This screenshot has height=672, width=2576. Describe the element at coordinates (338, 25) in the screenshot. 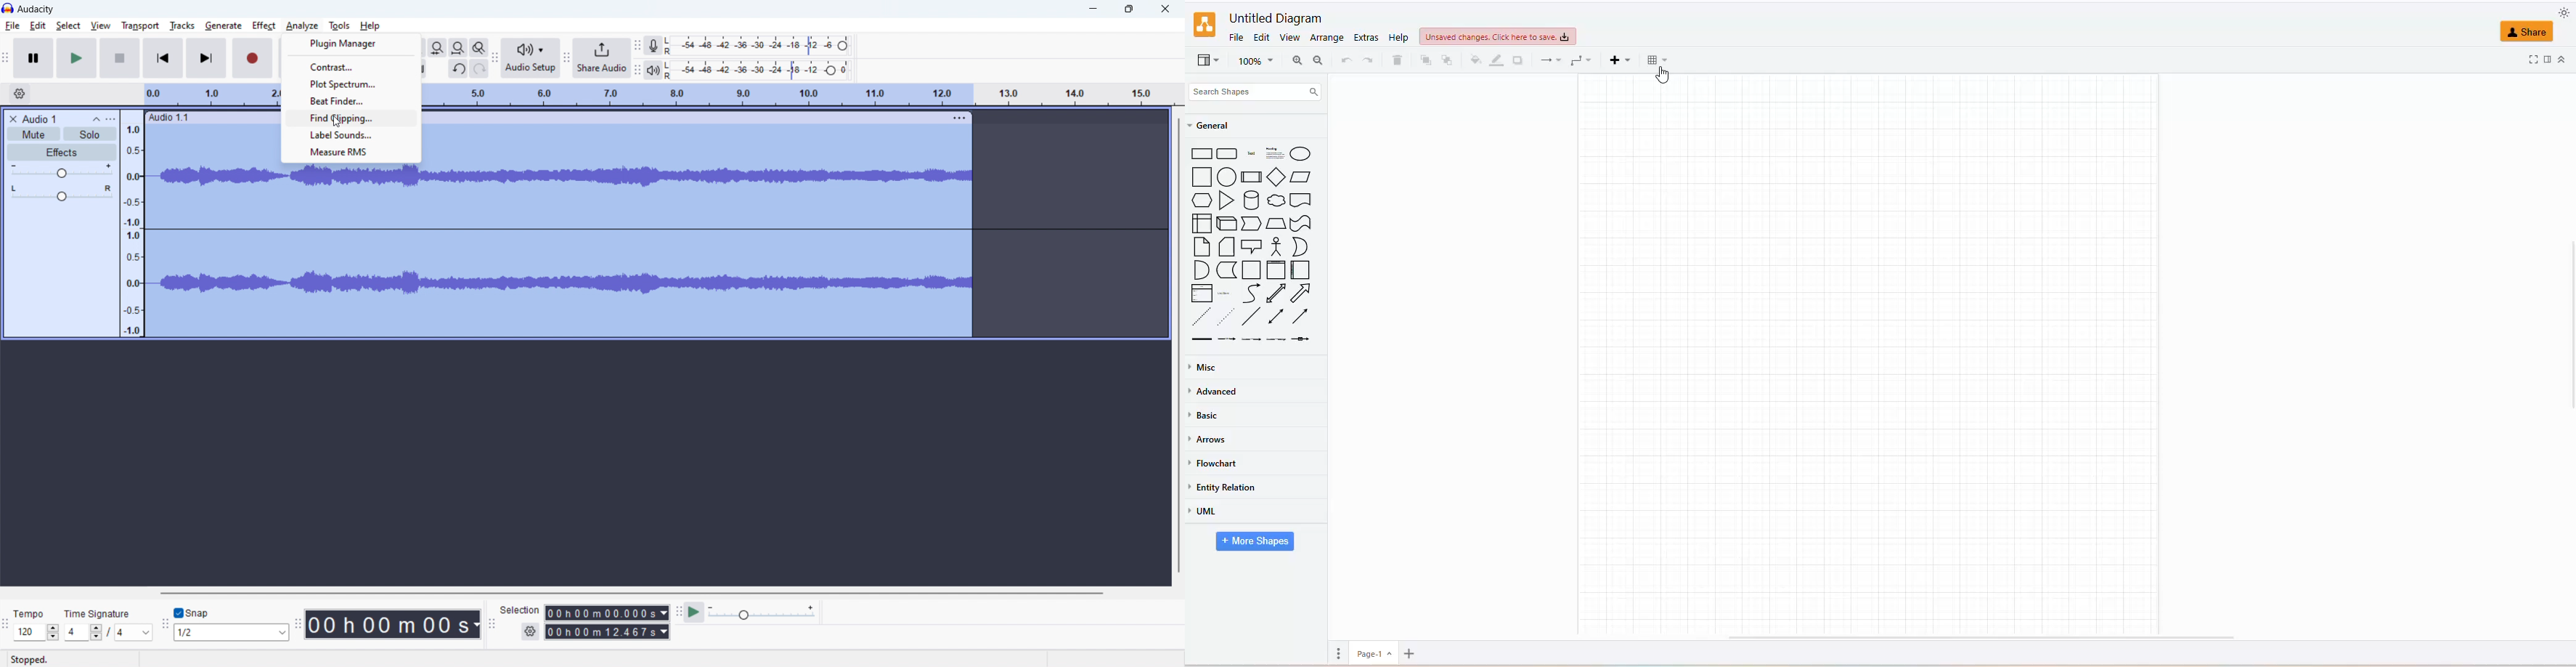

I see `tools` at that location.